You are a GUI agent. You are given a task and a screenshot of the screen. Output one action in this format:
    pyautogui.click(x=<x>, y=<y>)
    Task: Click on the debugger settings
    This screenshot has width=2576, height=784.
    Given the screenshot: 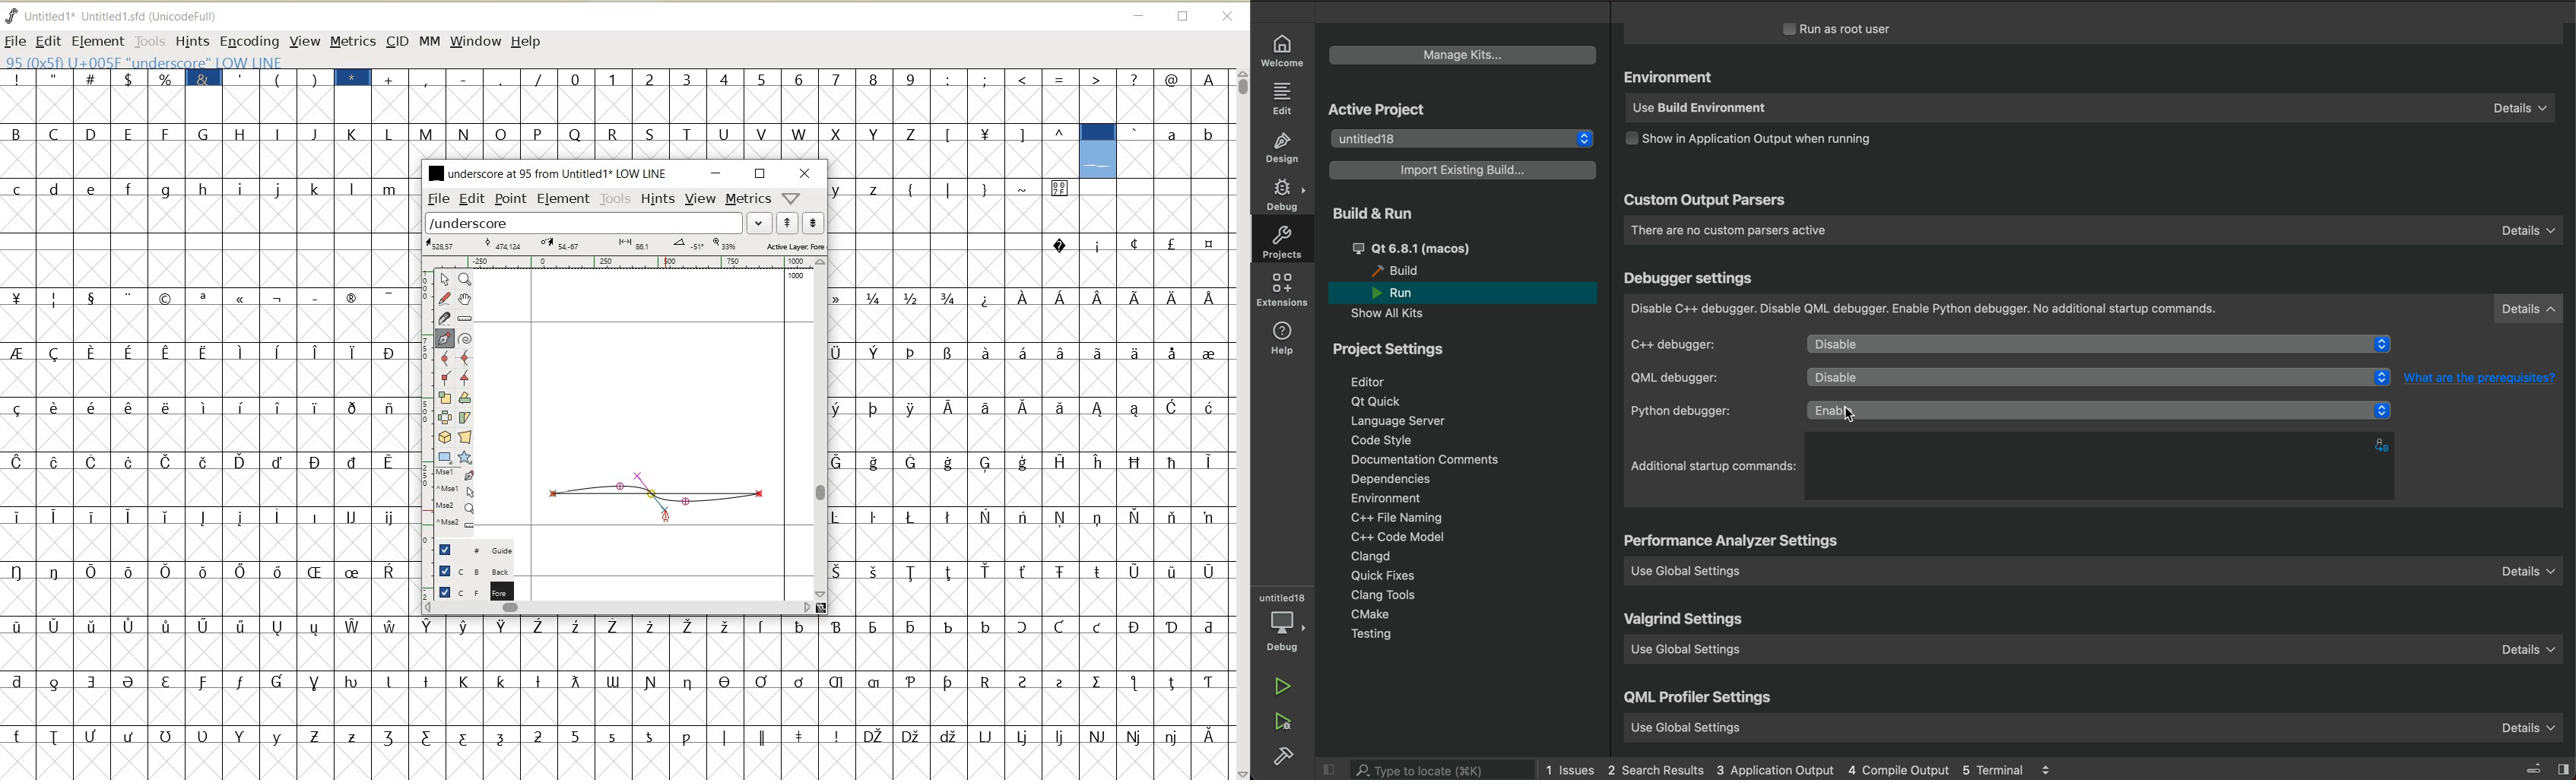 What is the action you would take?
    pyautogui.click(x=1691, y=279)
    